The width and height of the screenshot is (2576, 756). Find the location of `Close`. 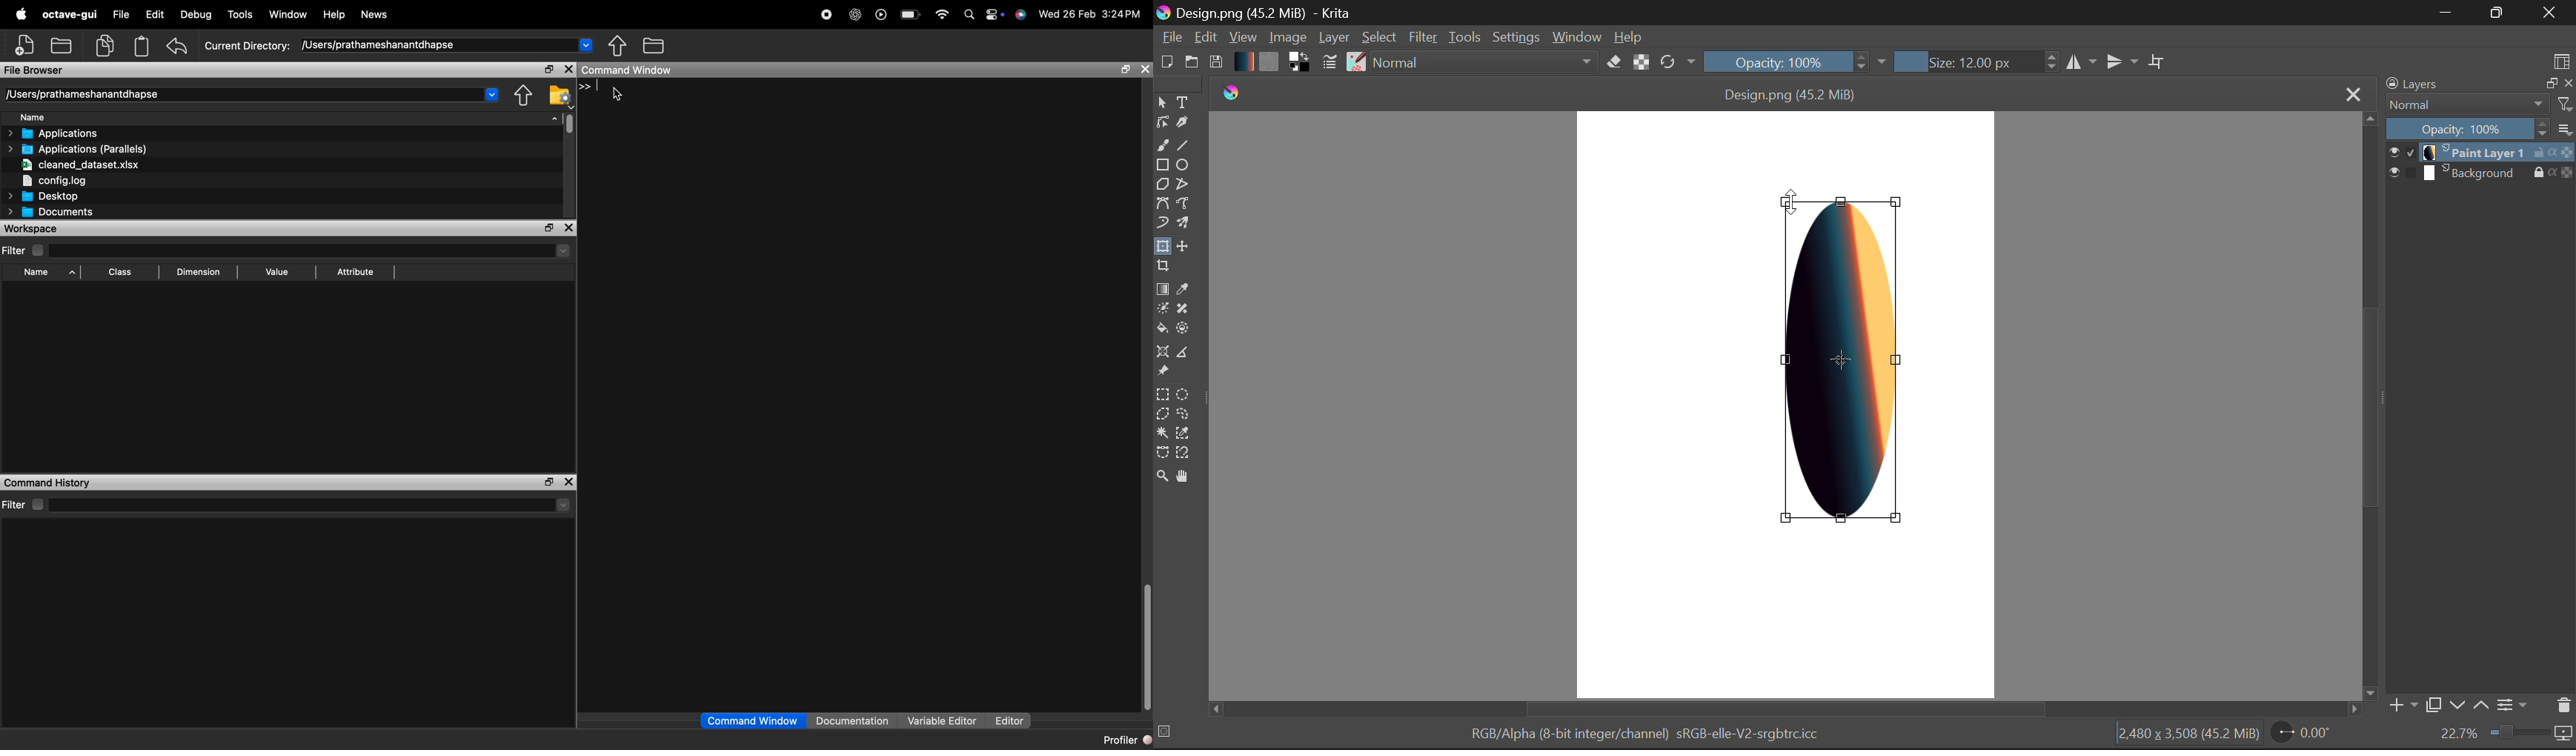

Close is located at coordinates (2552, 13).